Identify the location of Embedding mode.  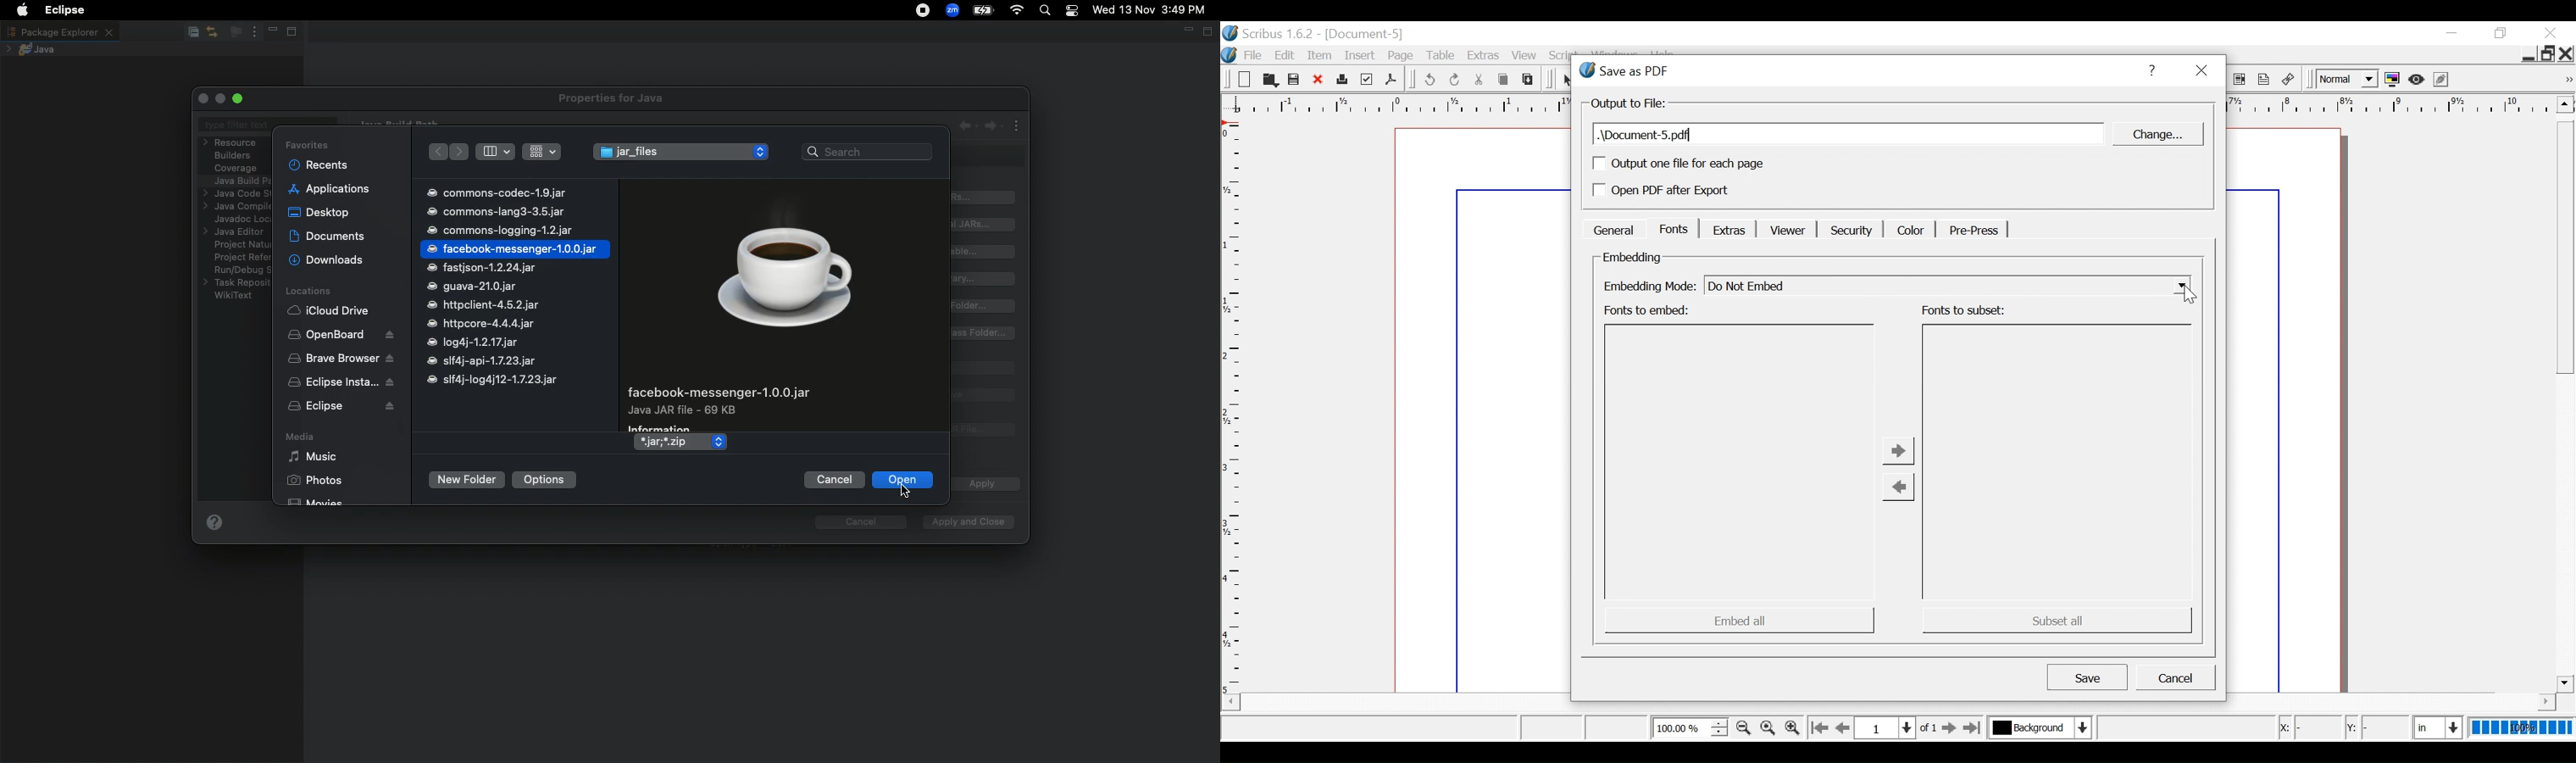
(1647, 287).